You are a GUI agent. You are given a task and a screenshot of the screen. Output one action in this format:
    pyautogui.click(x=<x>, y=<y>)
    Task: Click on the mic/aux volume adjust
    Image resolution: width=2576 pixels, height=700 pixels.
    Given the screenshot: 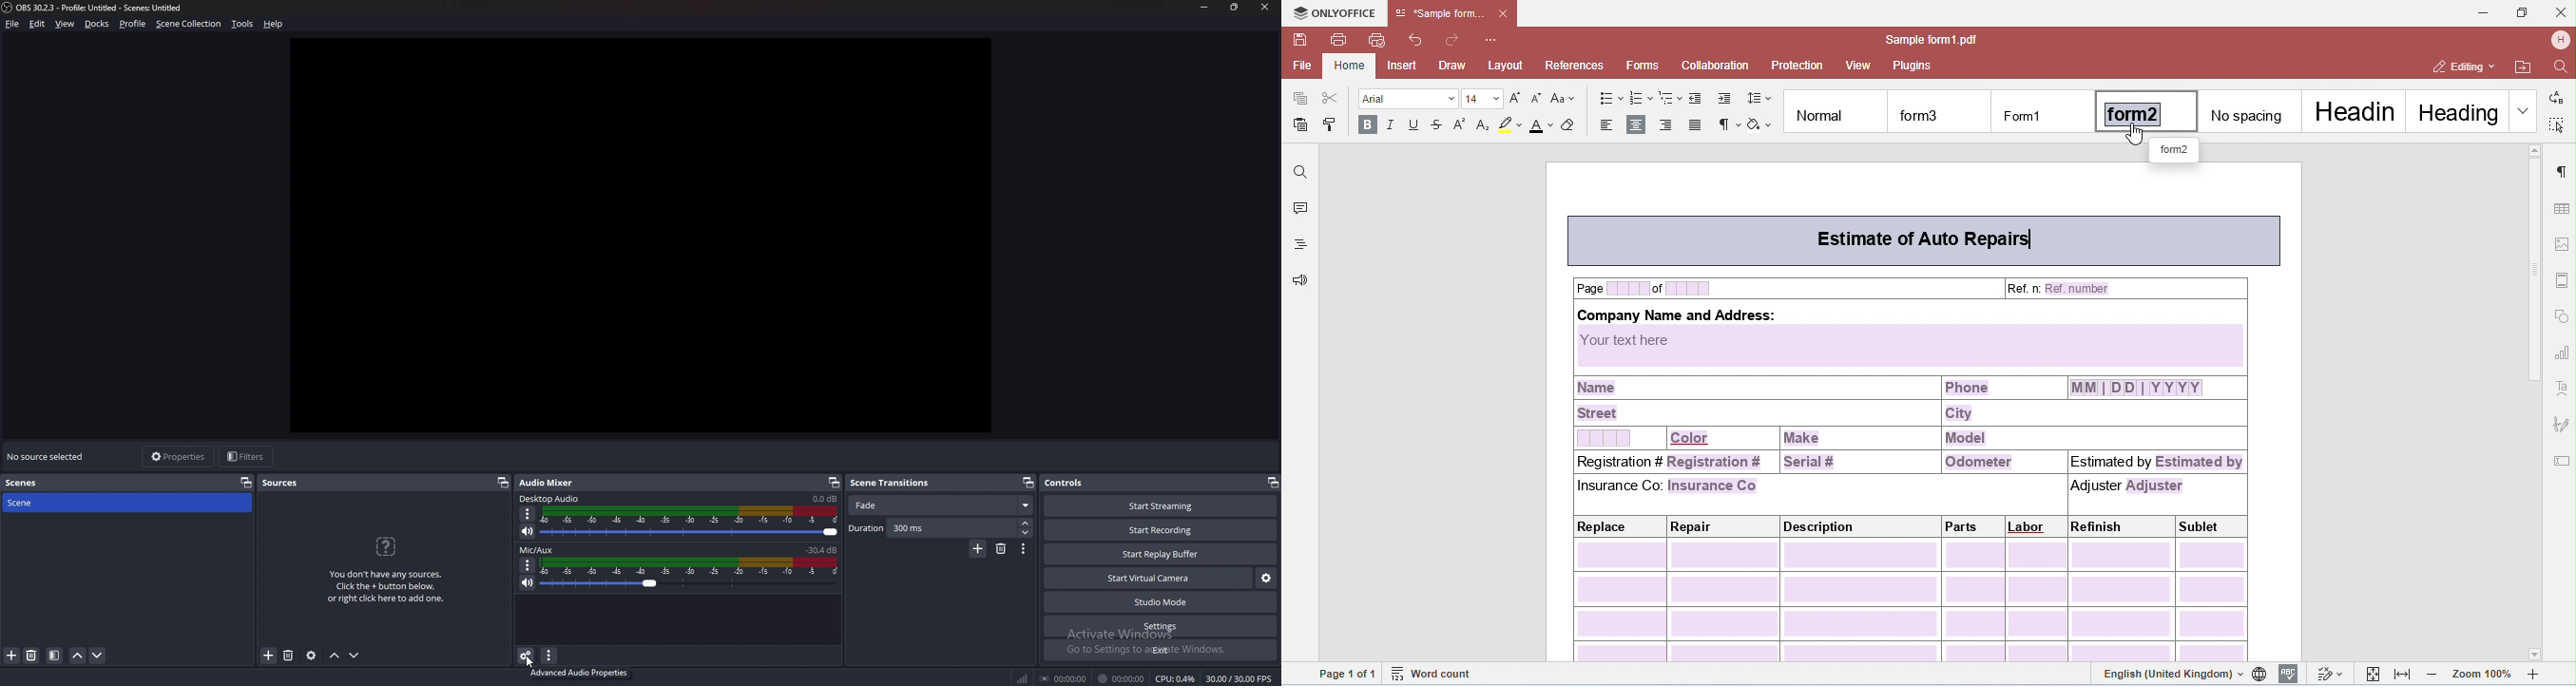 What is the action you would take?
    pyautogui.click(x=691, y=574)
    